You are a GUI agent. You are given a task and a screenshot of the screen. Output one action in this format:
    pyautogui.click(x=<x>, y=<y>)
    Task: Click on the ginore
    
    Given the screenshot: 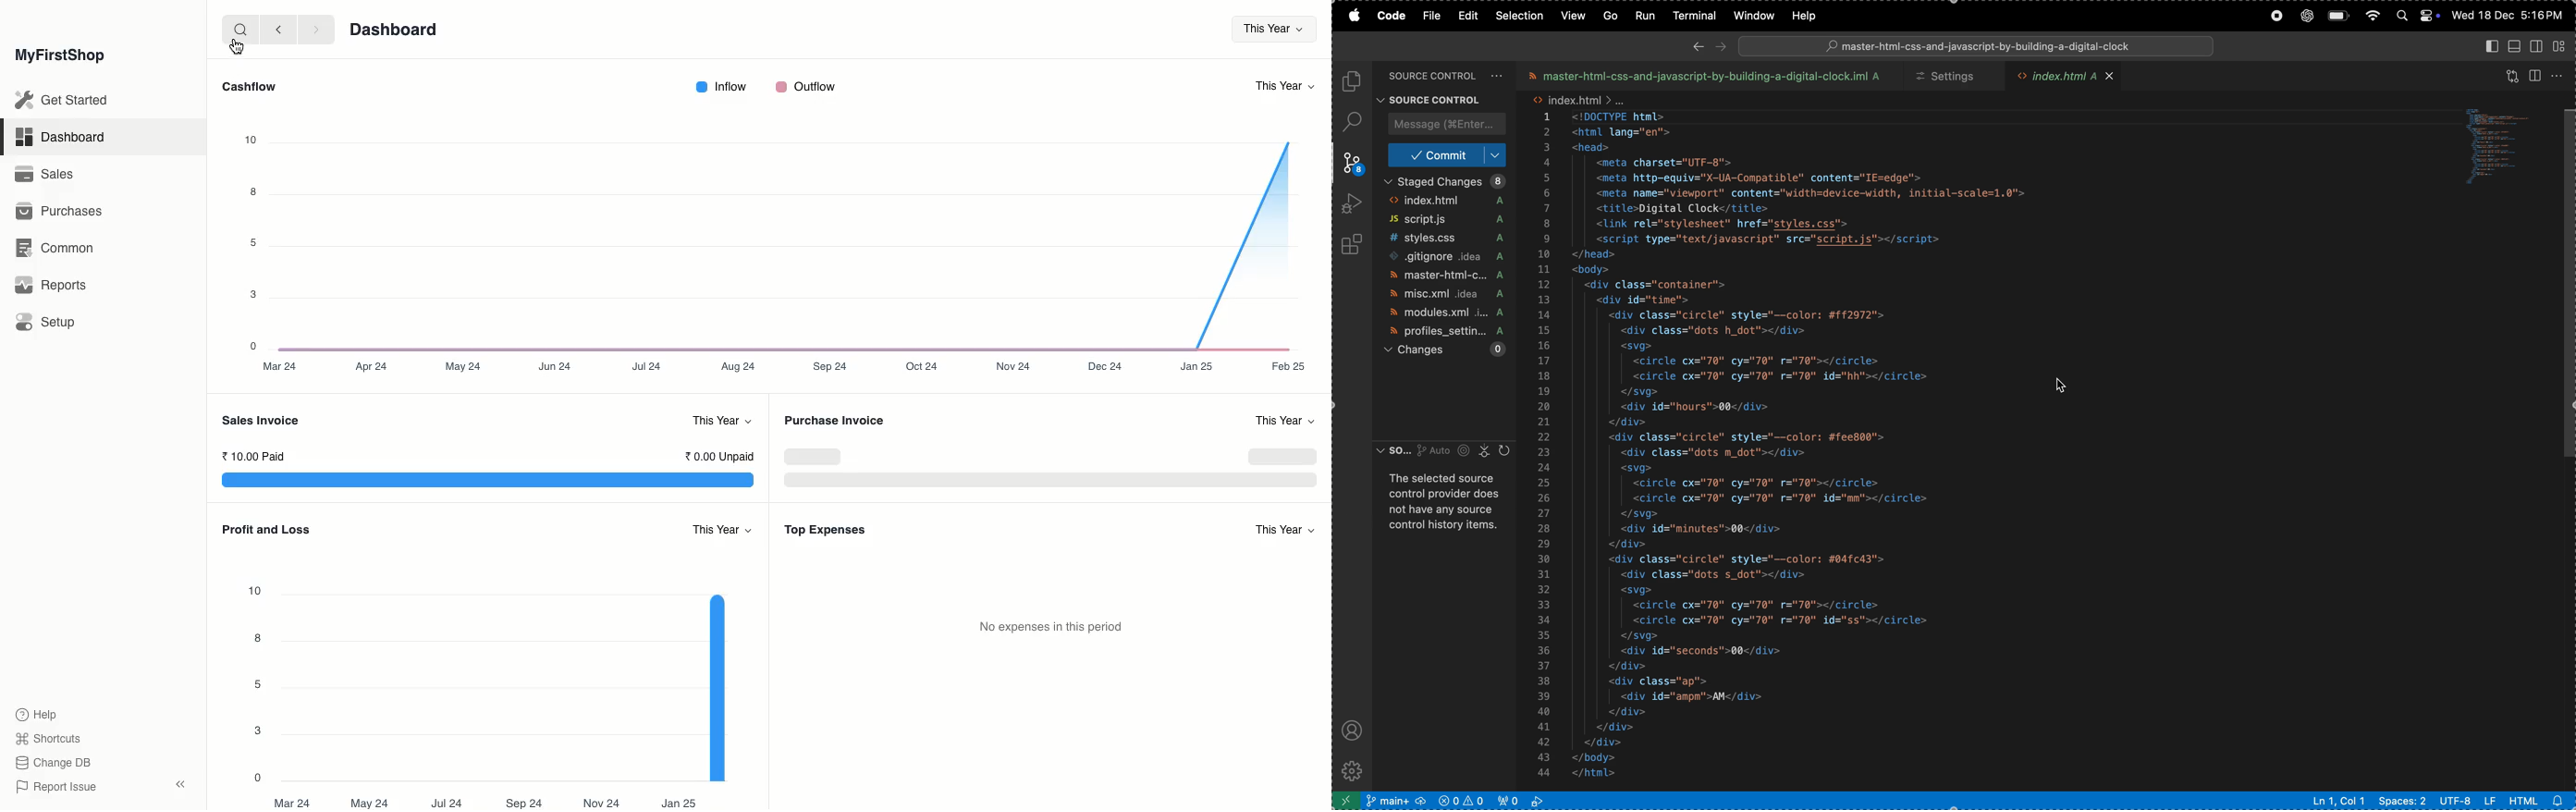 What is the action you would take?
    pyautogui.click(x=1451, y=258)
    